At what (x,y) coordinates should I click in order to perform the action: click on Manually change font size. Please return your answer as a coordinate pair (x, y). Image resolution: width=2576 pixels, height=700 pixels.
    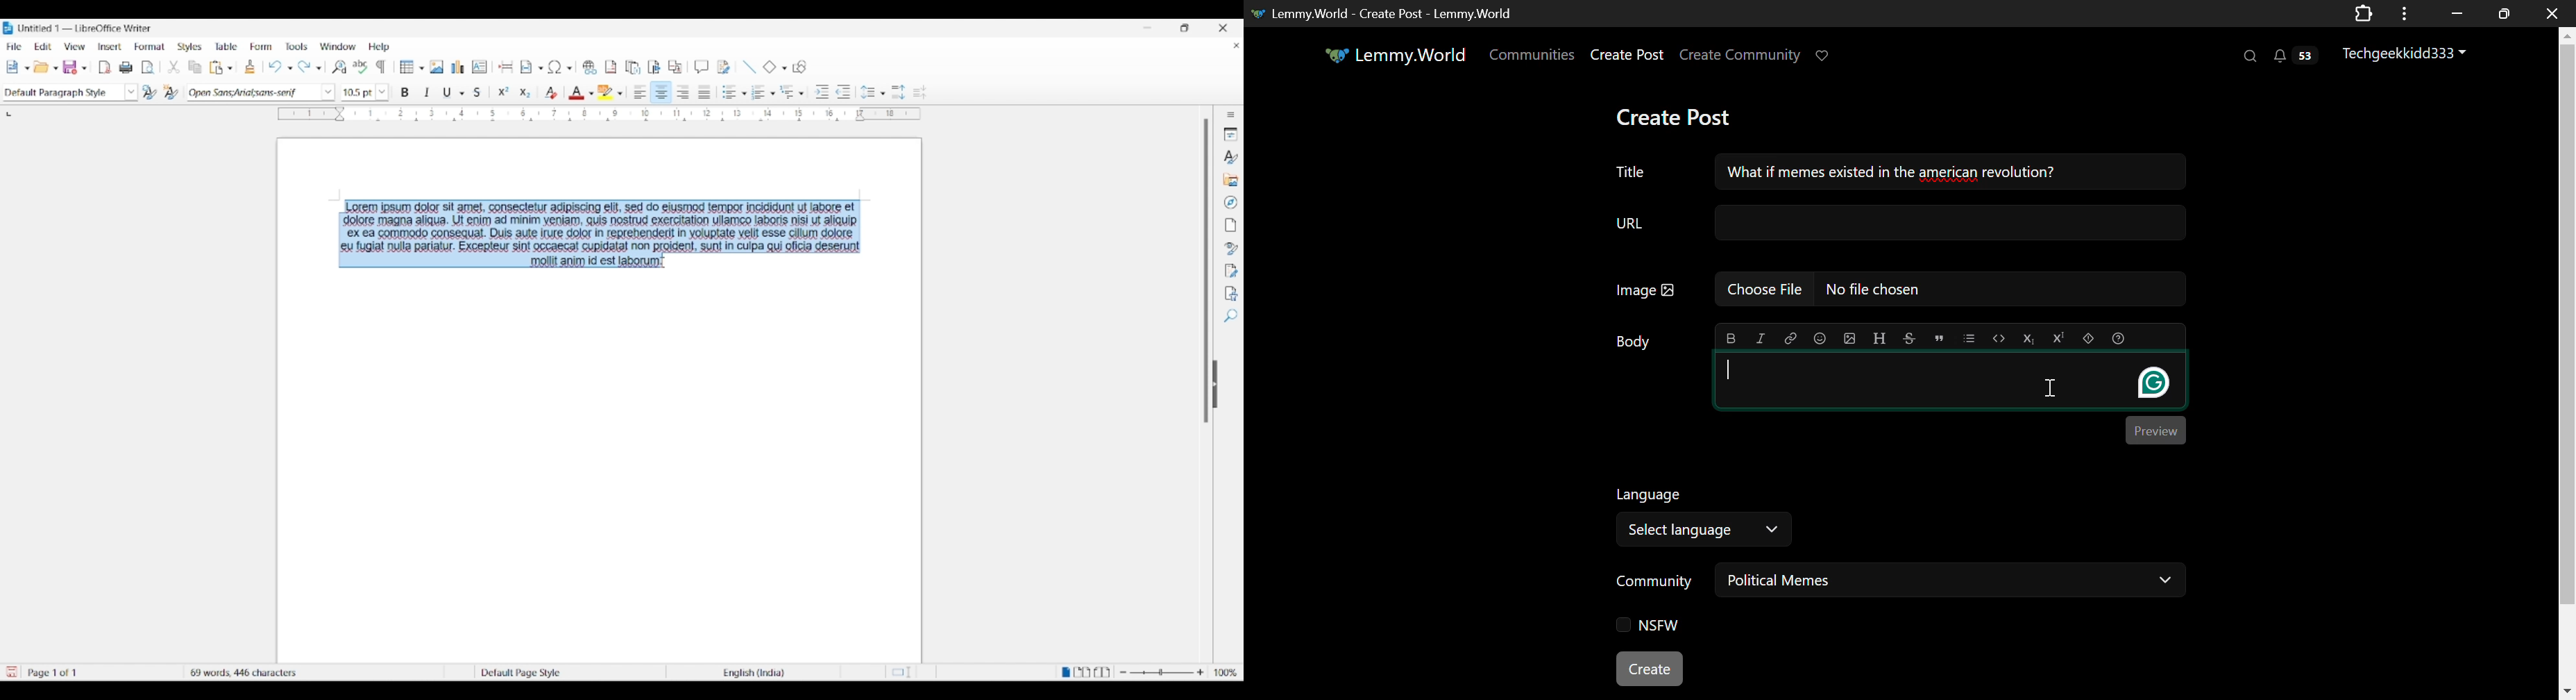
    Looking at the image, I should click on (358, 93).